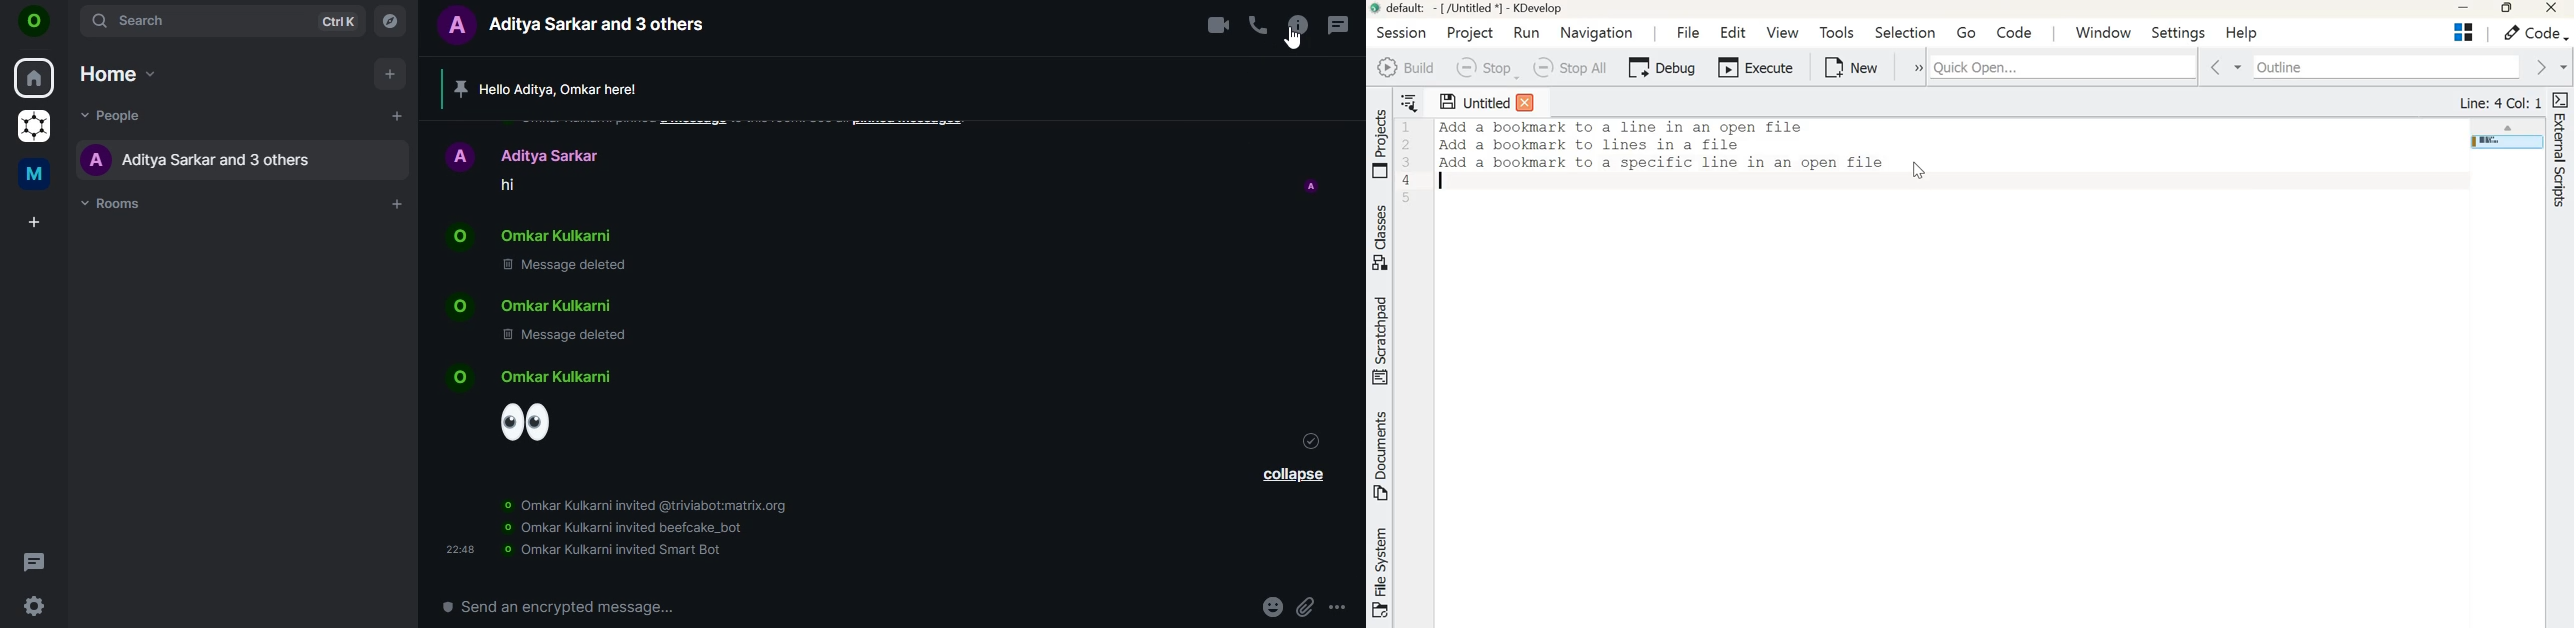  I want to click on Edit, so click(1734, 30).